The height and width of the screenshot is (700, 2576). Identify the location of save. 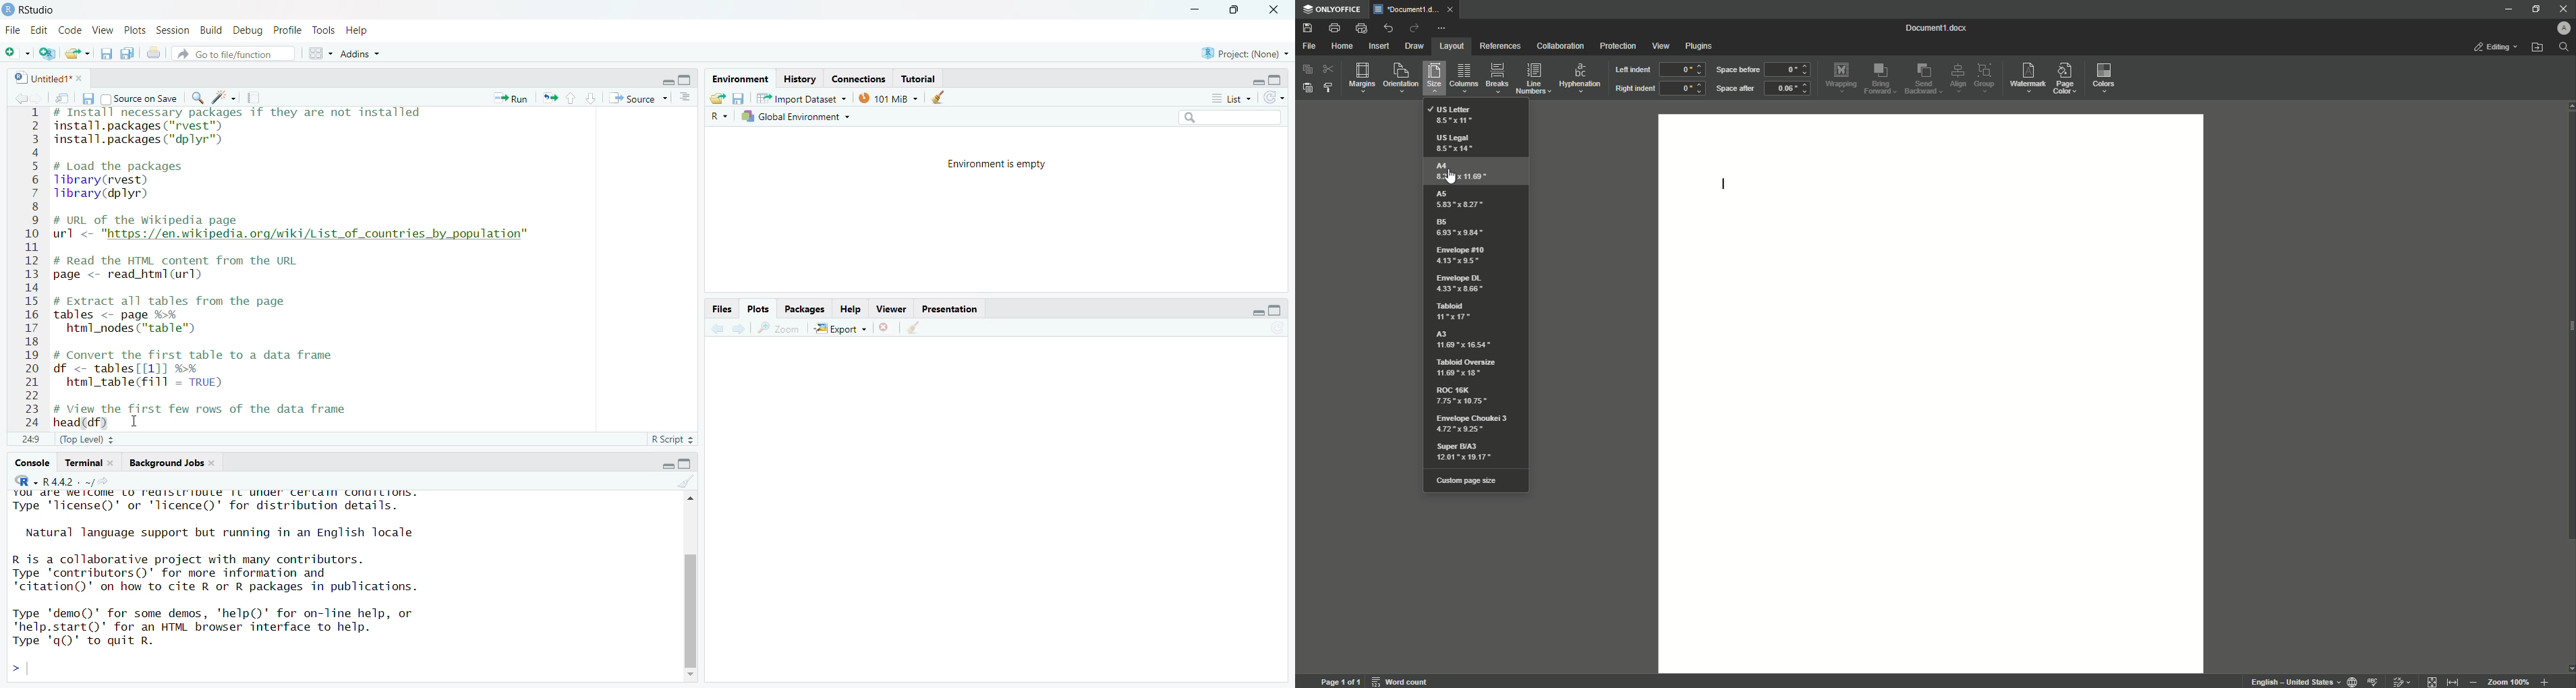
(739, 98).